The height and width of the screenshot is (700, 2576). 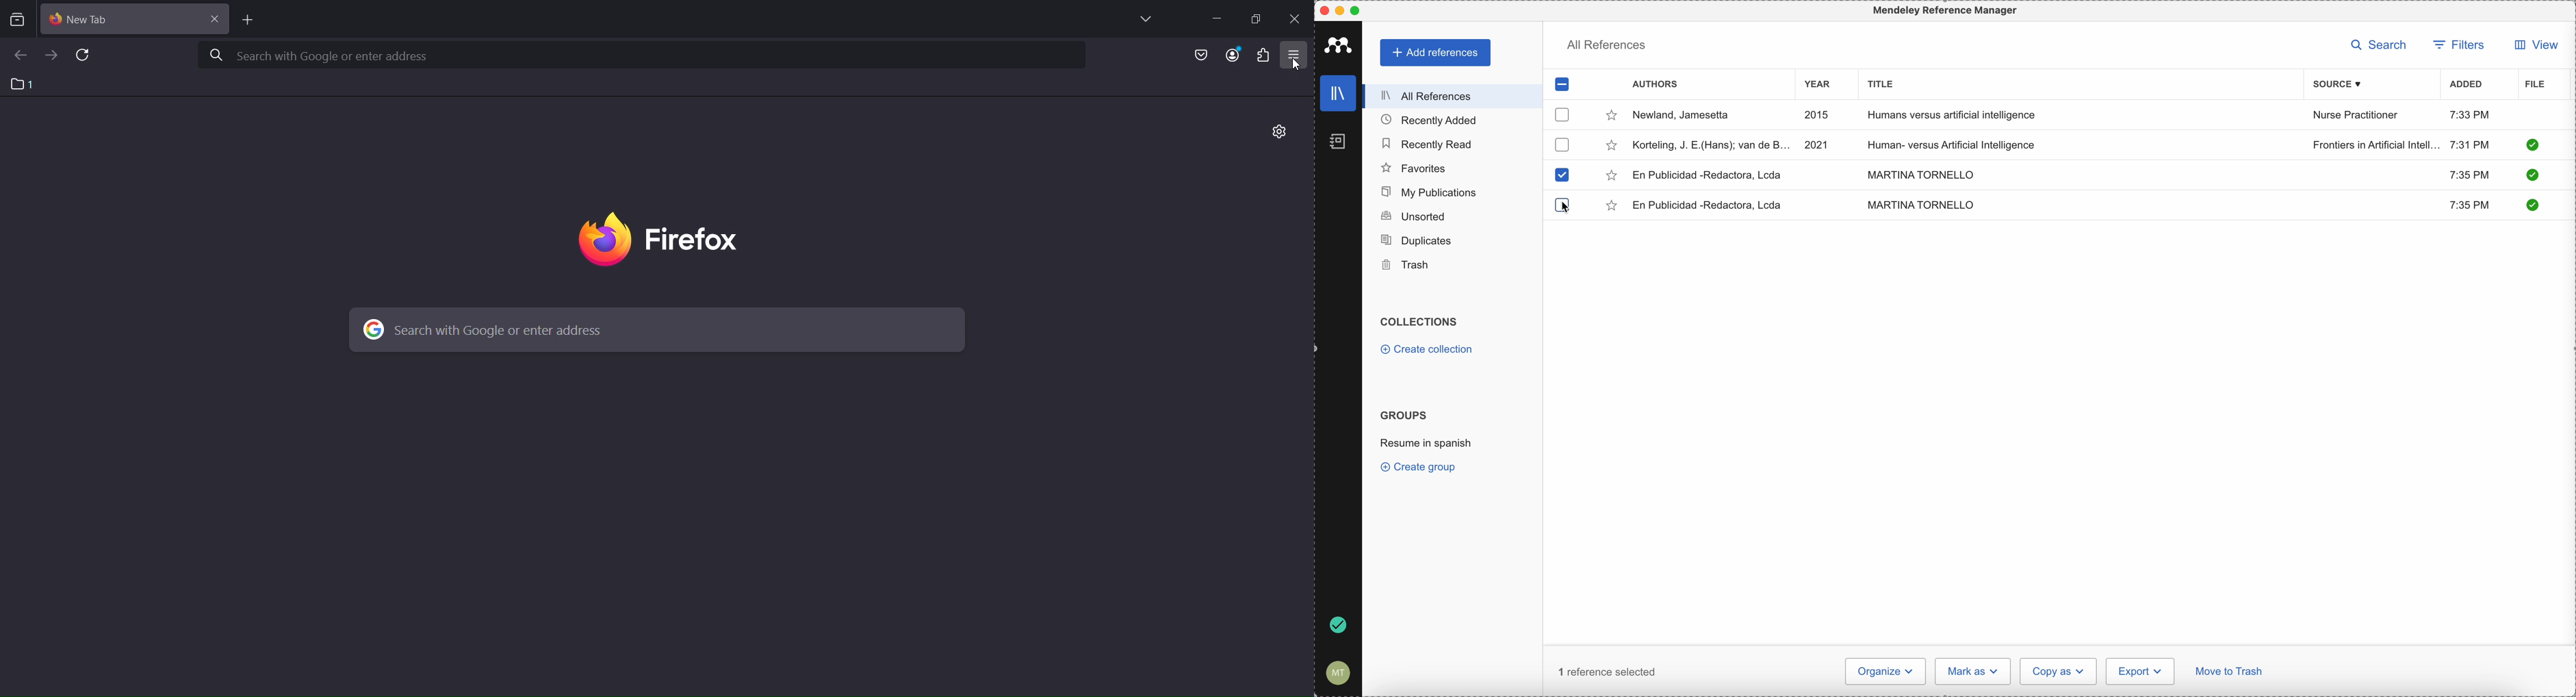 What do you see at coordinates (1708, 175) in the screenshot?
I see `En Publicidad-Redactora, Lcda` at bounding box center [1708, 175].